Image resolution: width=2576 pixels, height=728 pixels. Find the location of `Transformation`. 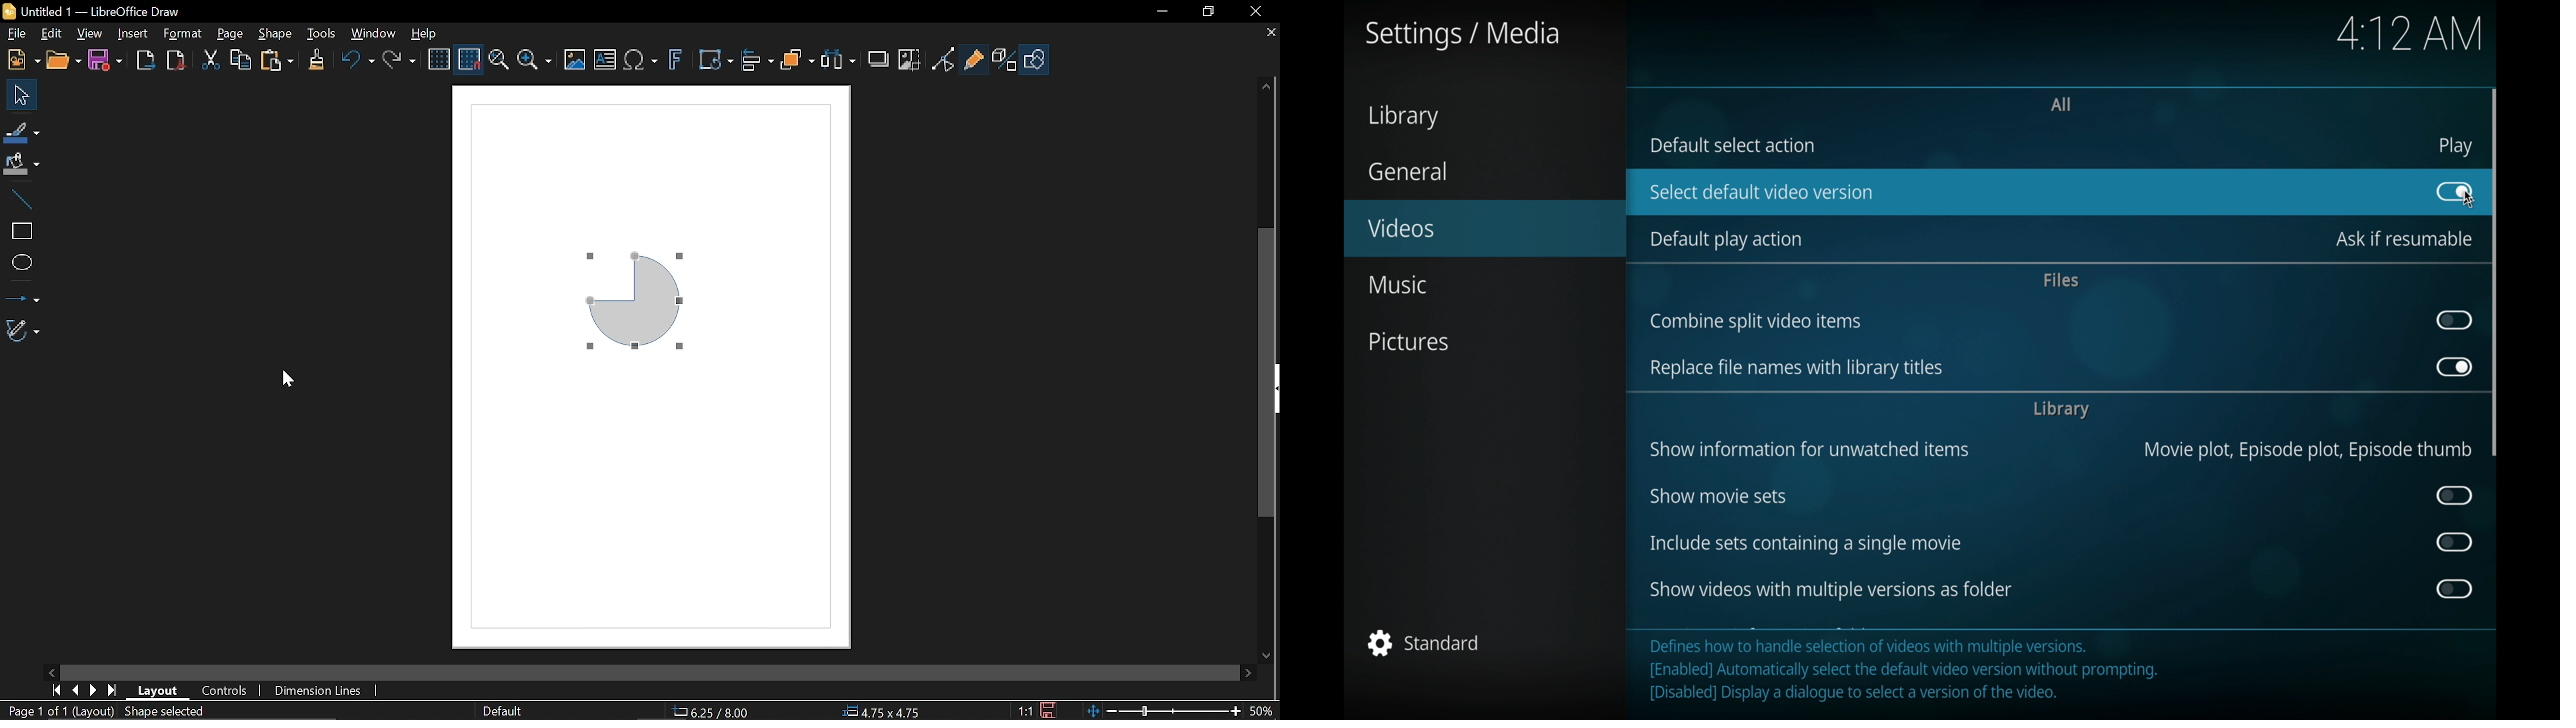

Transformation is located at coordinates (716, 60).